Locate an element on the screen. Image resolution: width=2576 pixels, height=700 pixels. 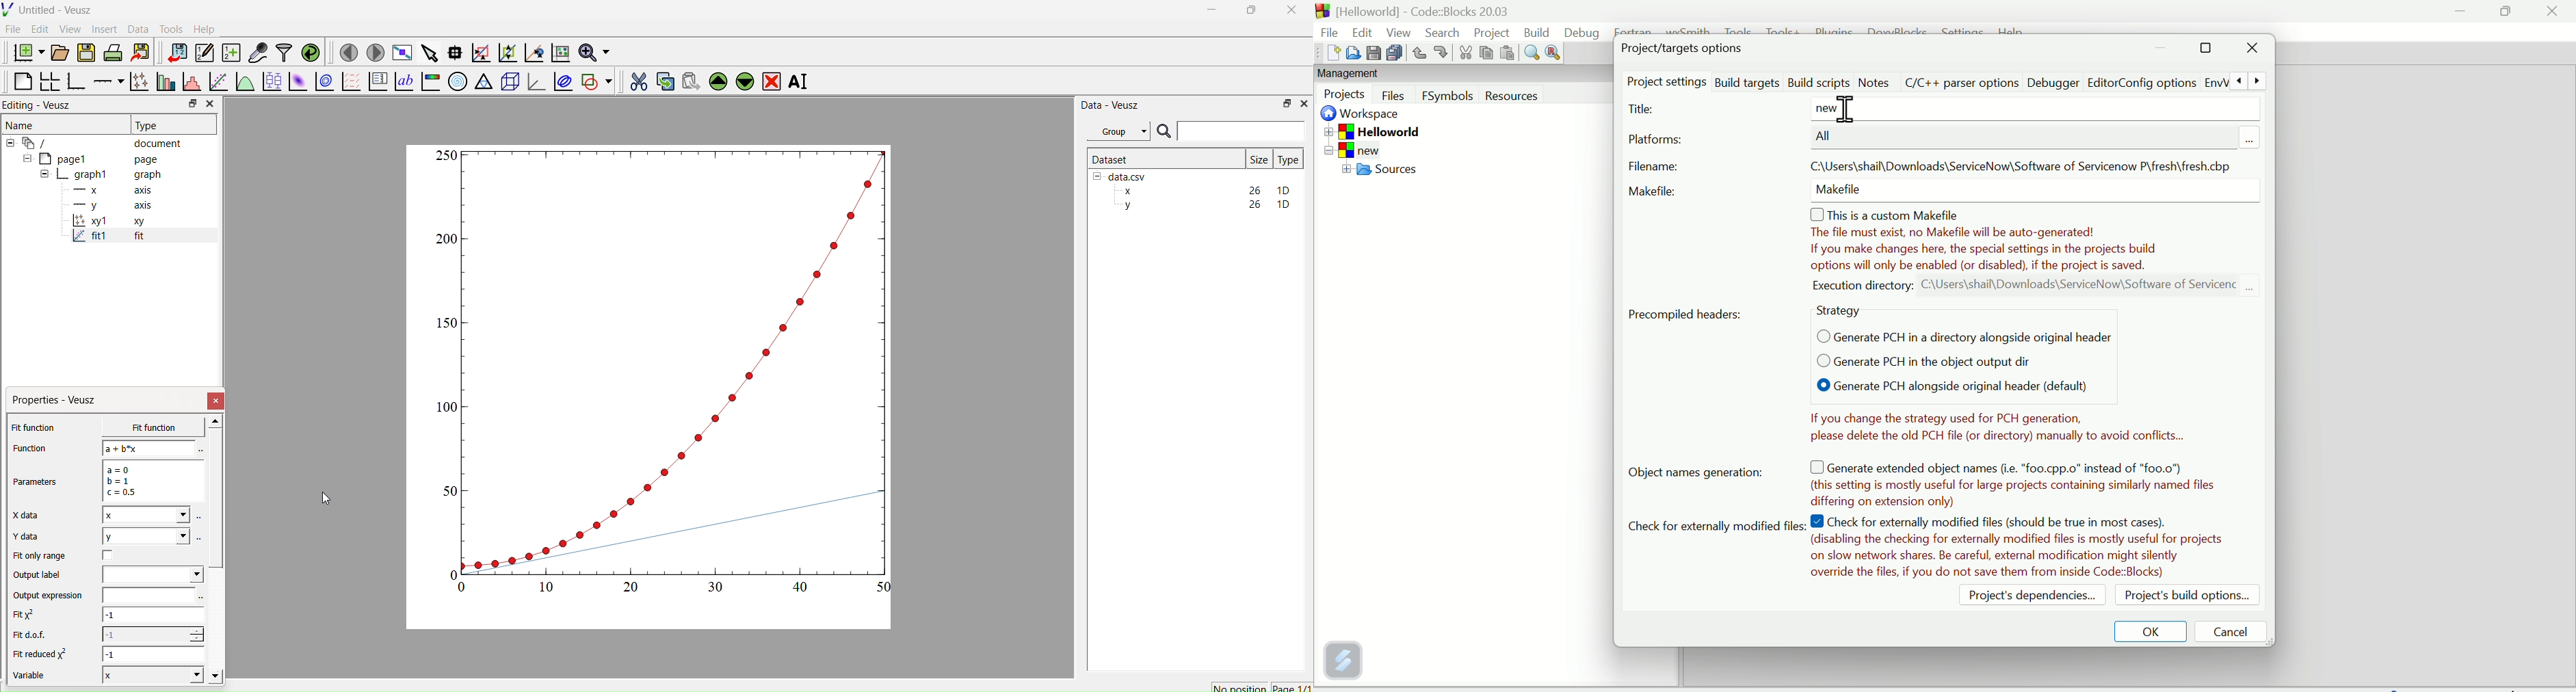
Build targets is located at coordinates (1748, 80).